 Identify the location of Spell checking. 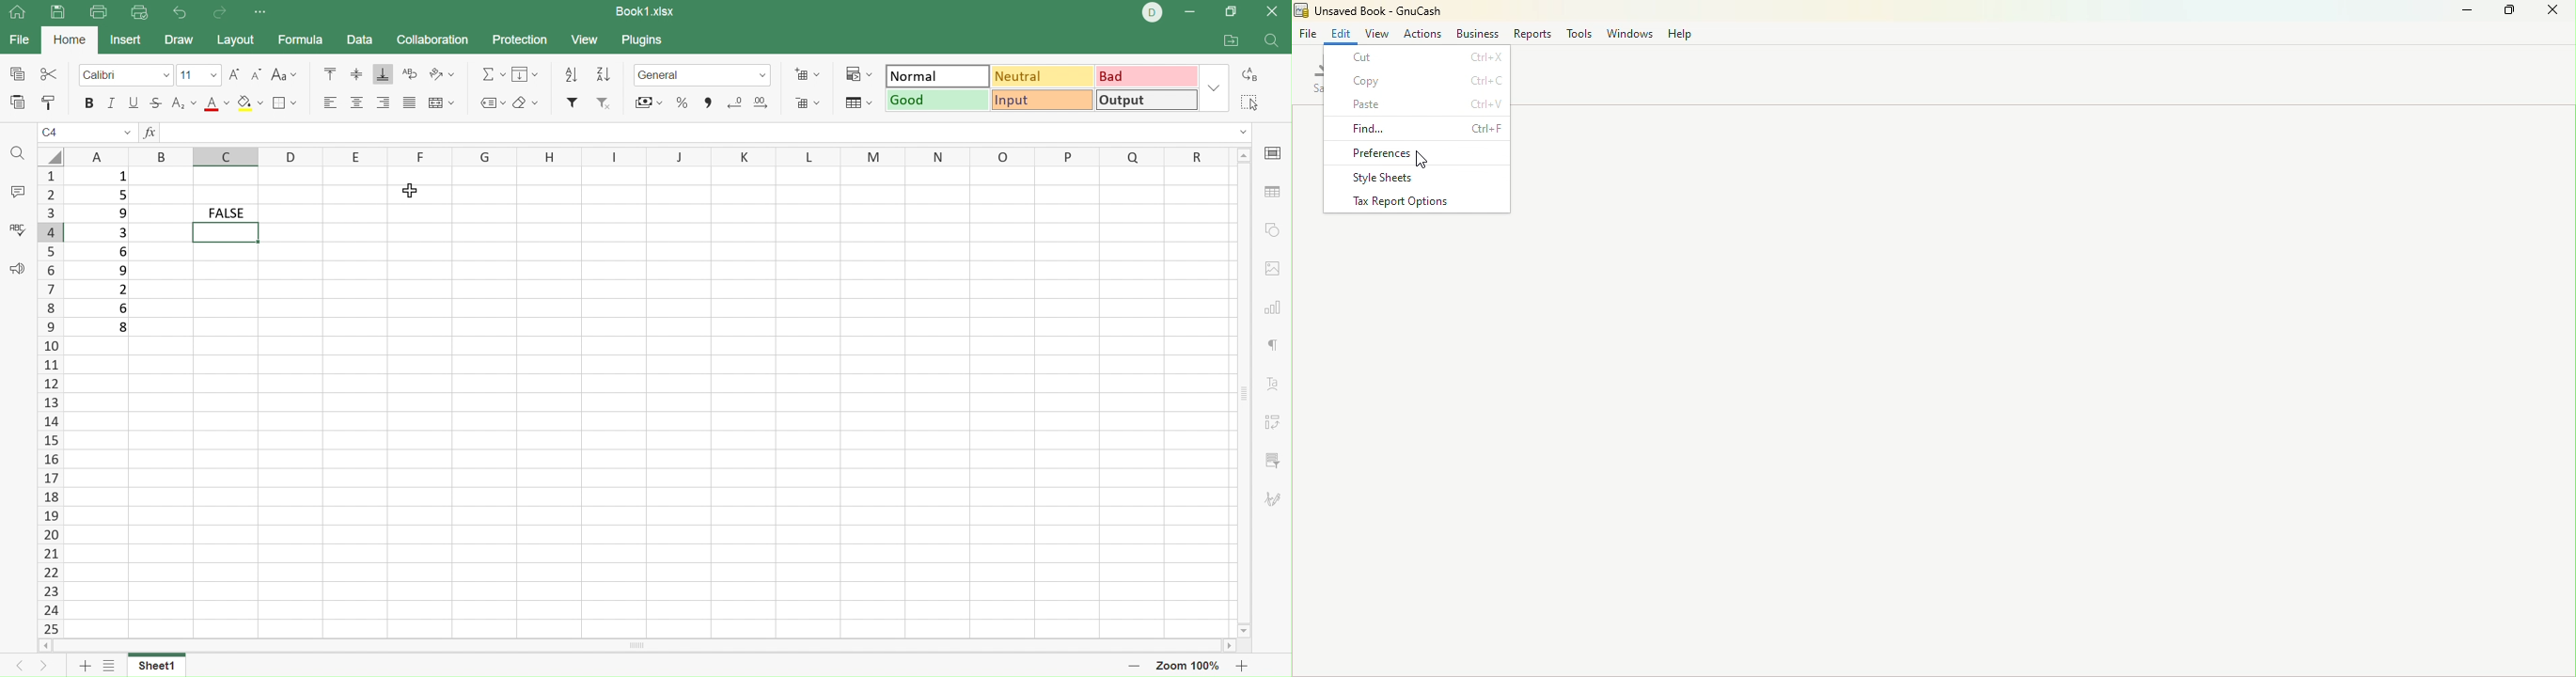
(17, 229).